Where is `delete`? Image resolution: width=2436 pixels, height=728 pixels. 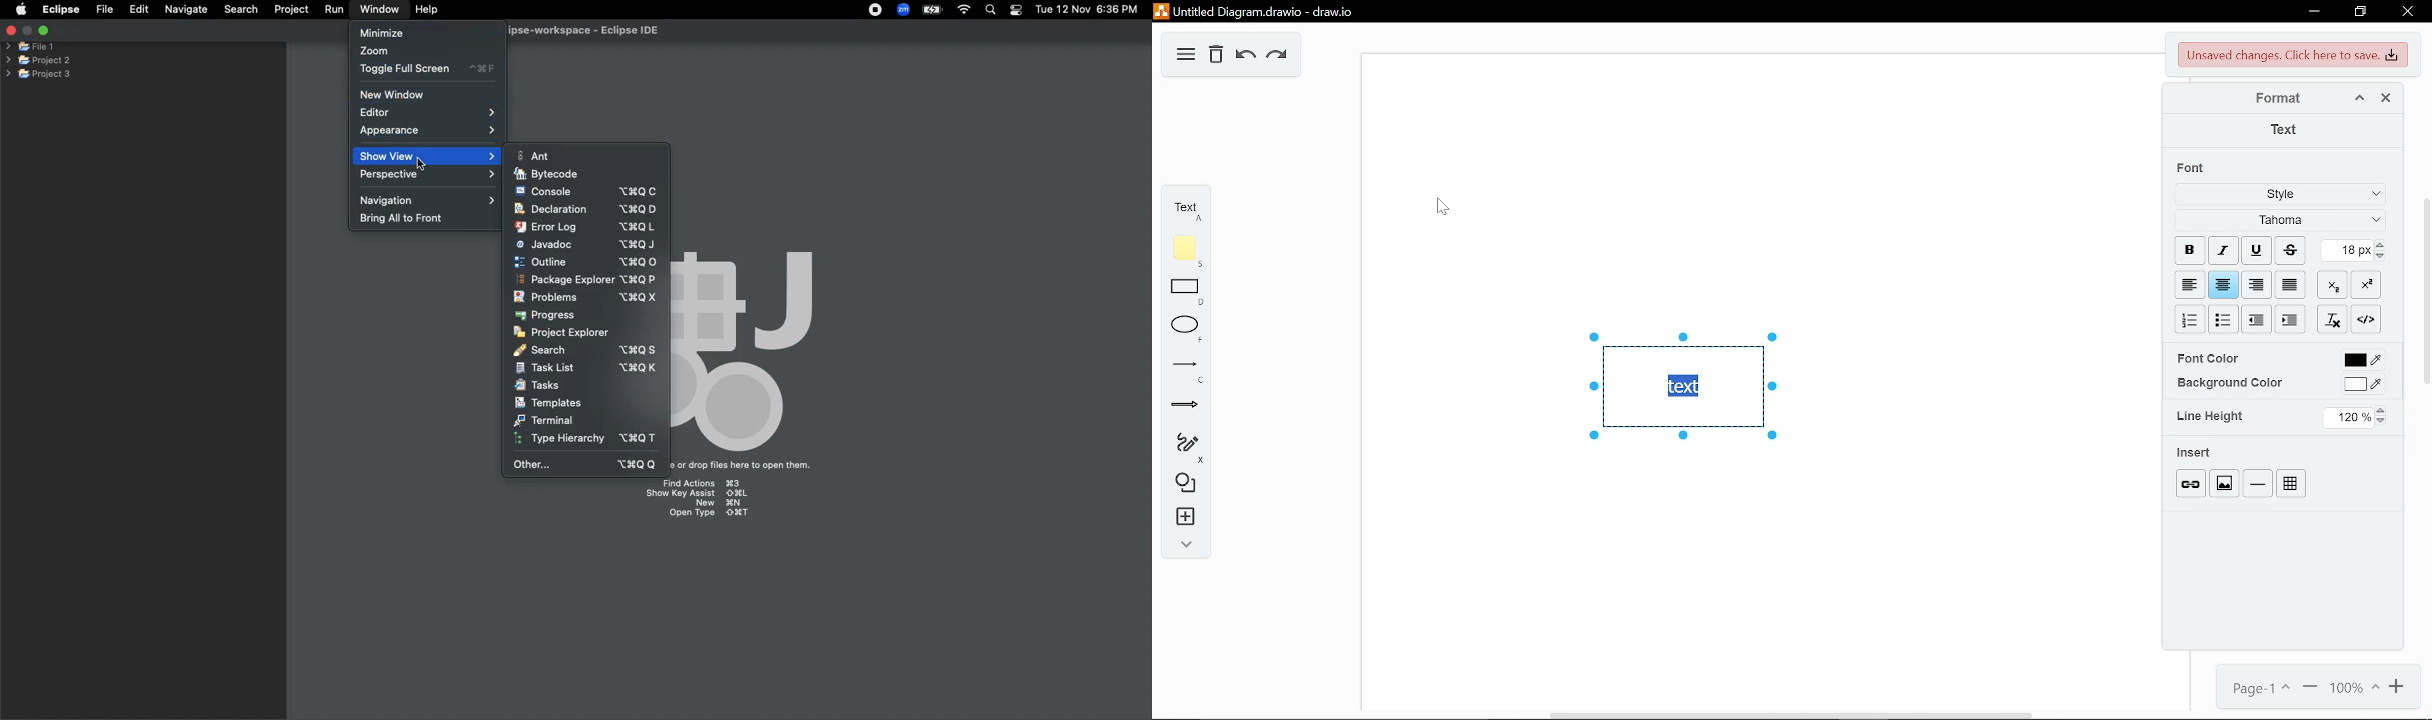
delete is located at coordinates (1216, 55).